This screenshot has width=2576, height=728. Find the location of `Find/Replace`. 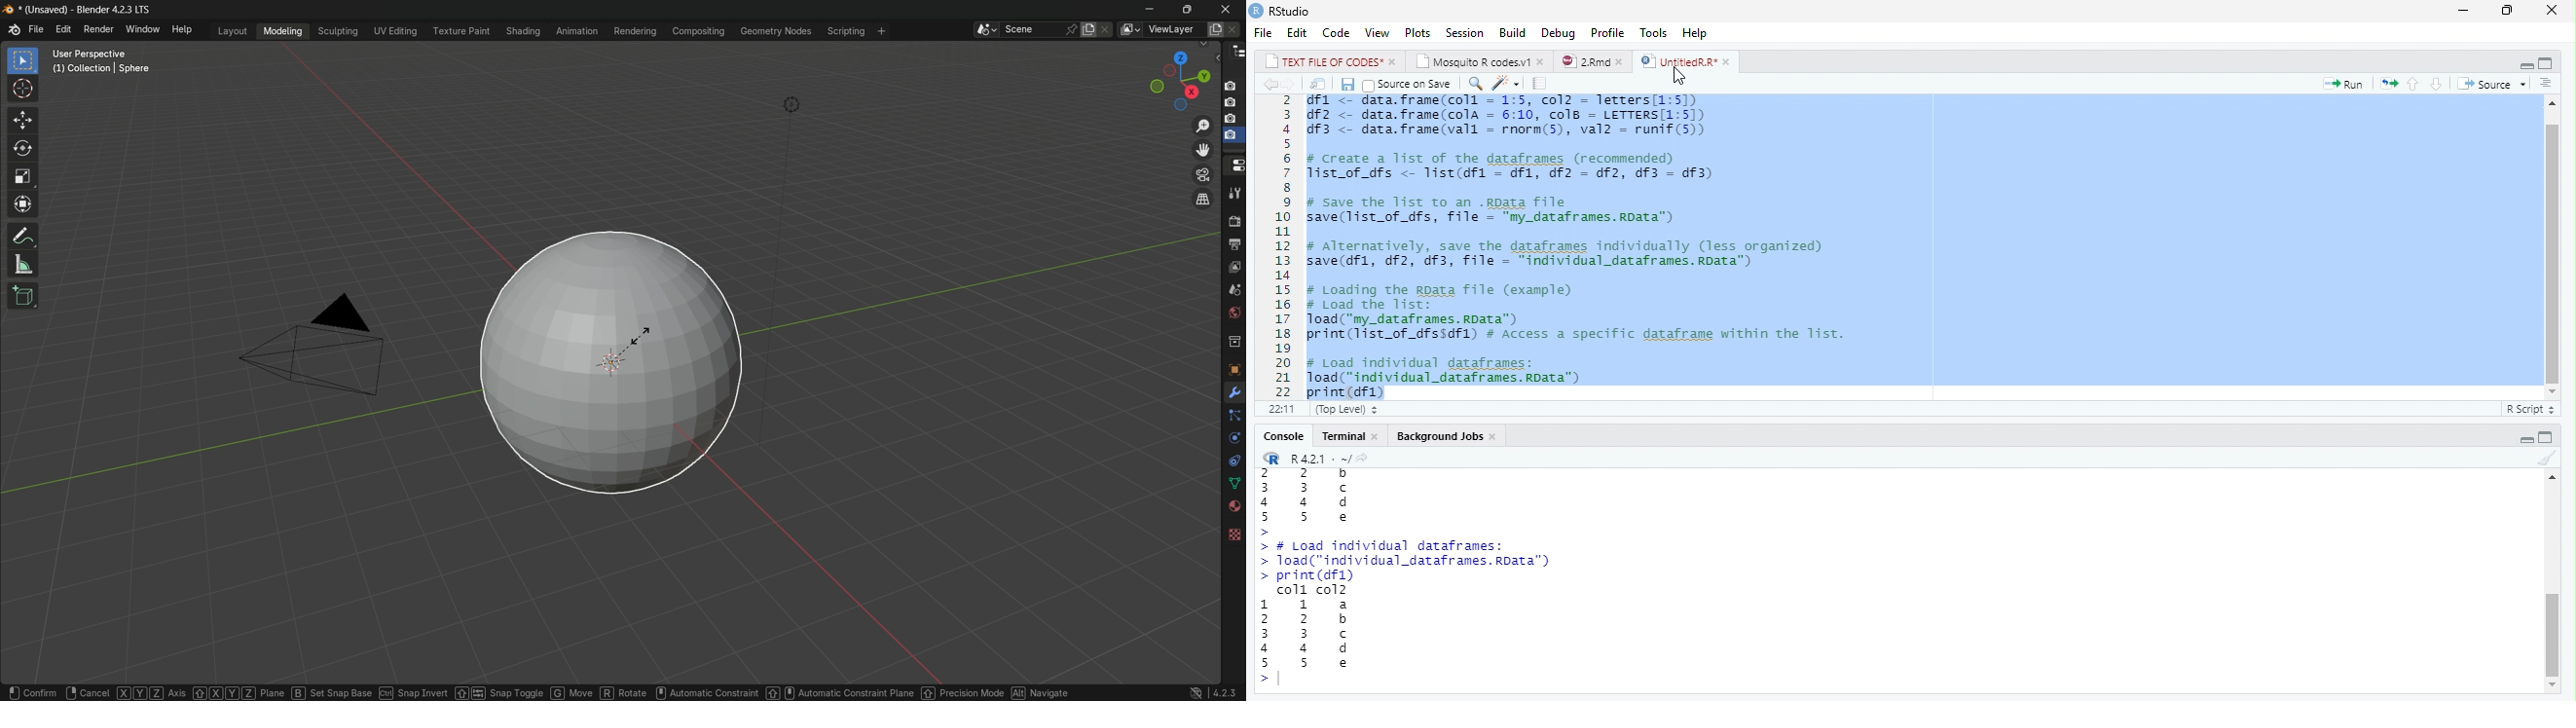

Find/Replace is located at coordinates (1474, 84).